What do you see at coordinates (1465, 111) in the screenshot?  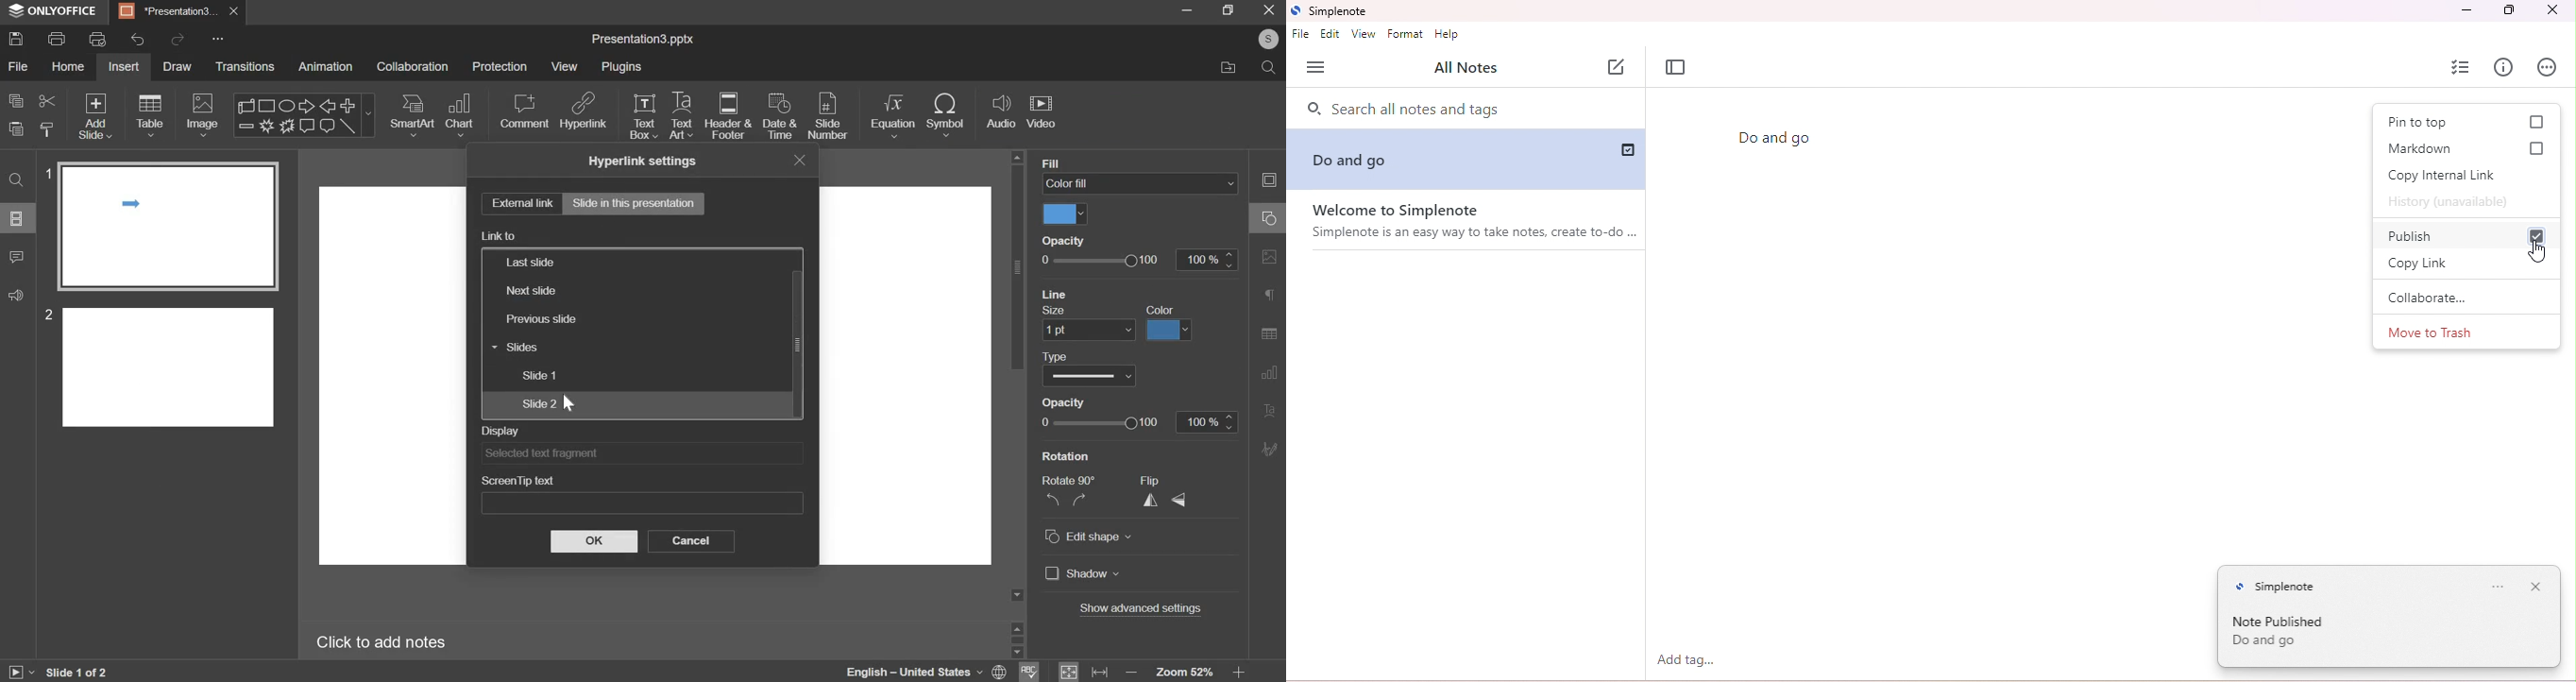 I see `search notes and tags` at bounding box center [1465, 111].